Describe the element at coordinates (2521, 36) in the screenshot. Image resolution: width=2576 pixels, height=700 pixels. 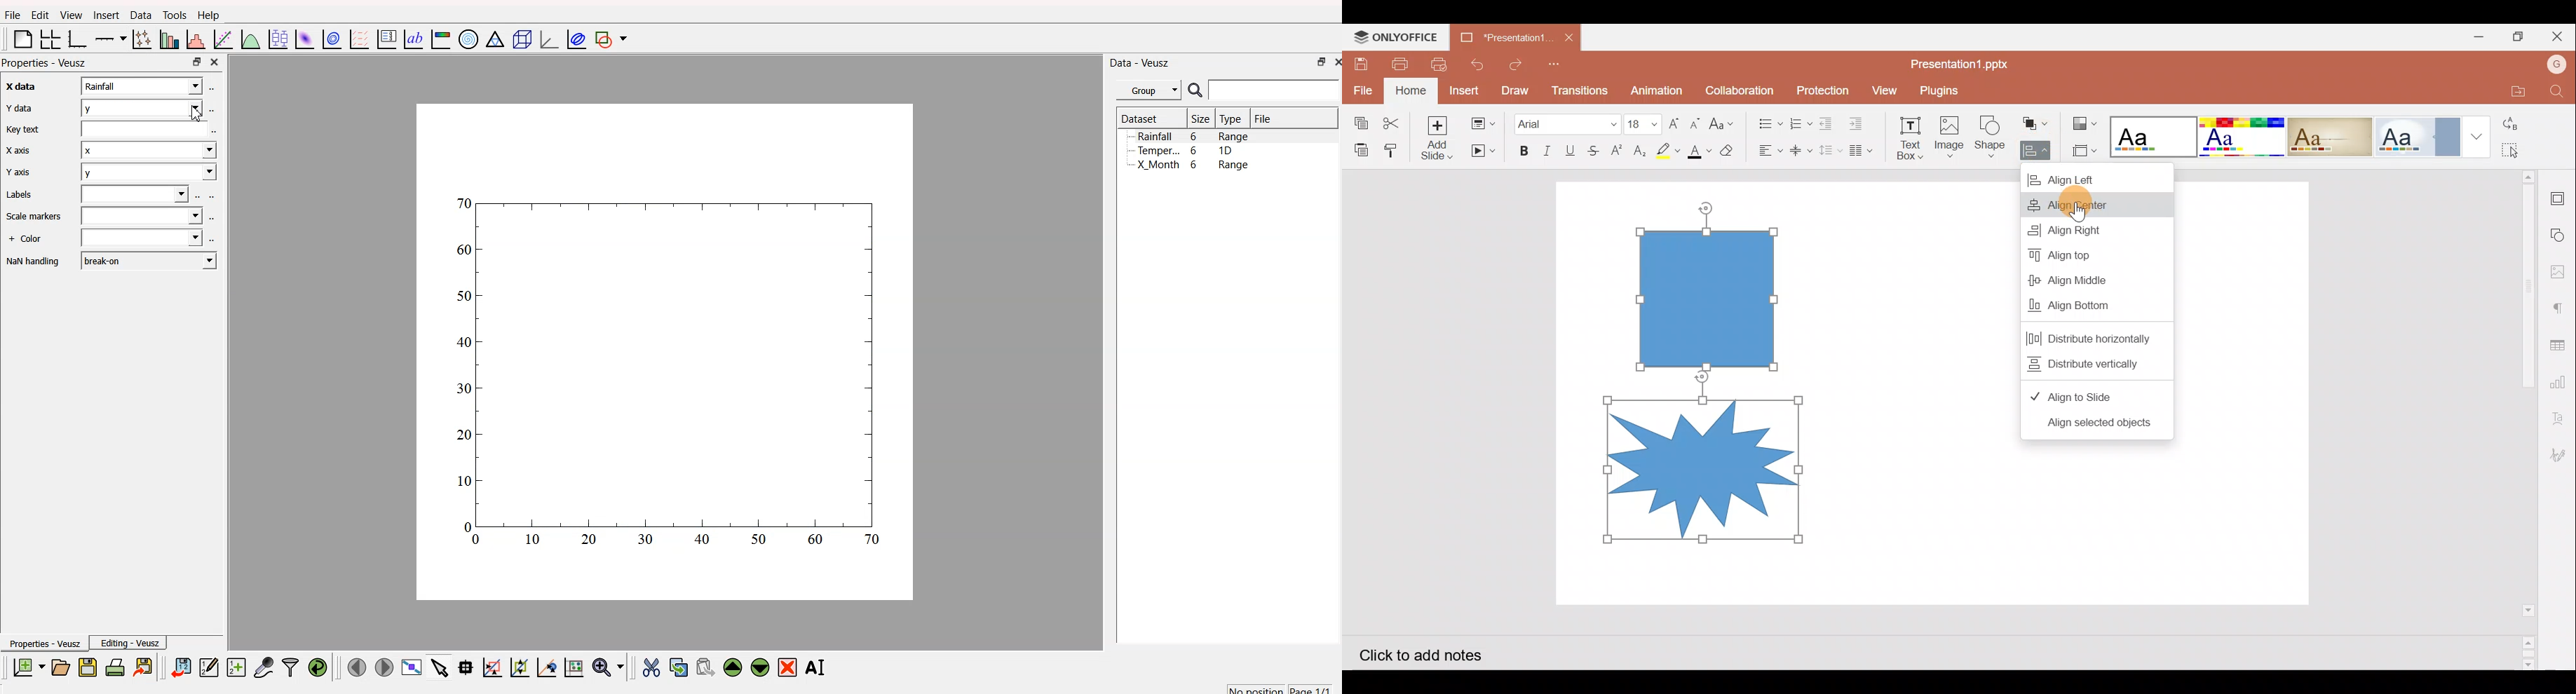
I see `Maximize` at that location.